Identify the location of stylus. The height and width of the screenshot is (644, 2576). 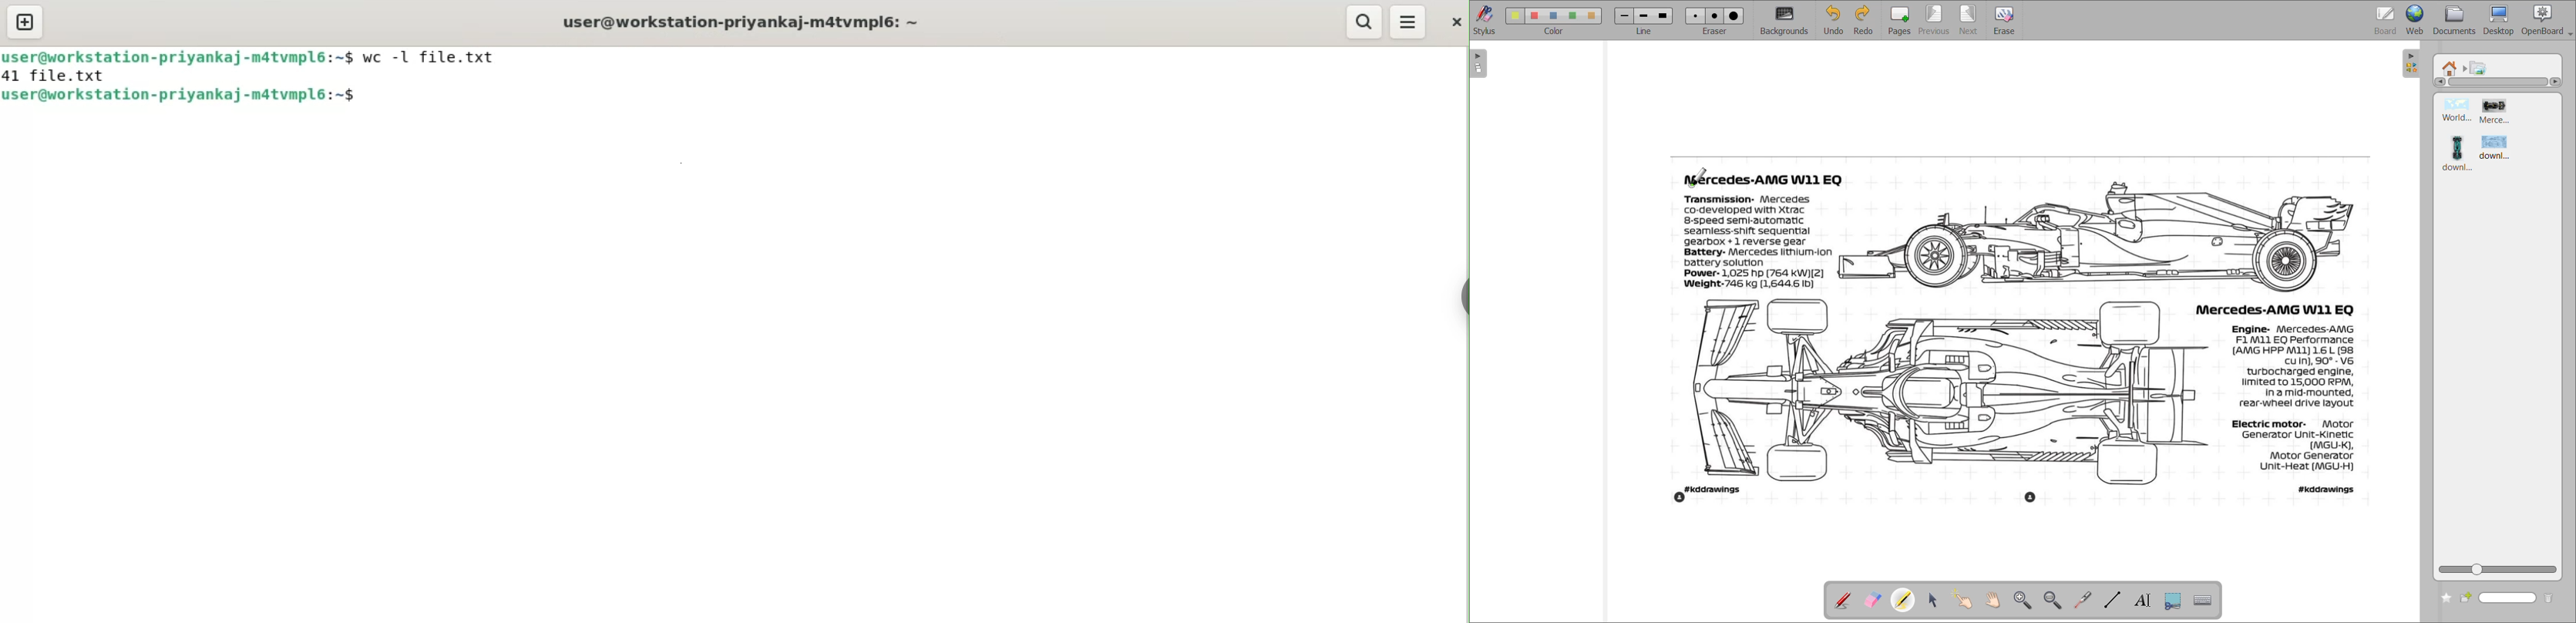
(1484, 20).